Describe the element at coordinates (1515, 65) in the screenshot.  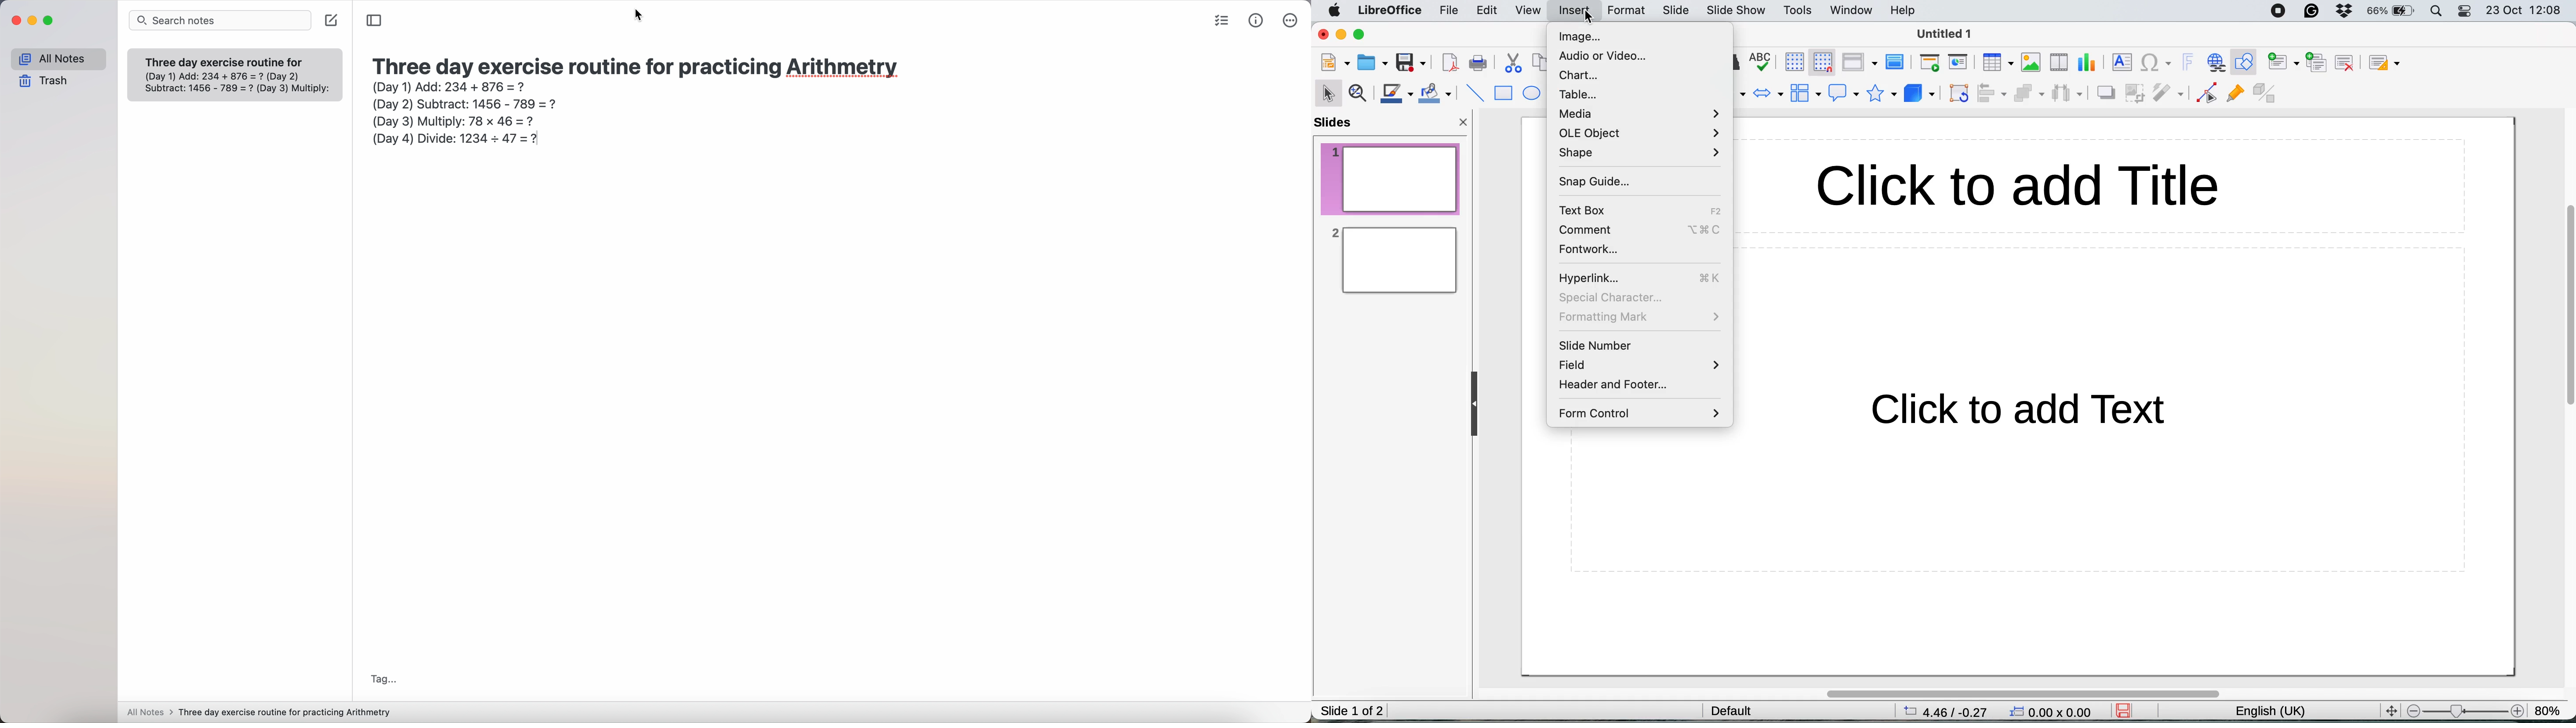
I see `cut` at that location.